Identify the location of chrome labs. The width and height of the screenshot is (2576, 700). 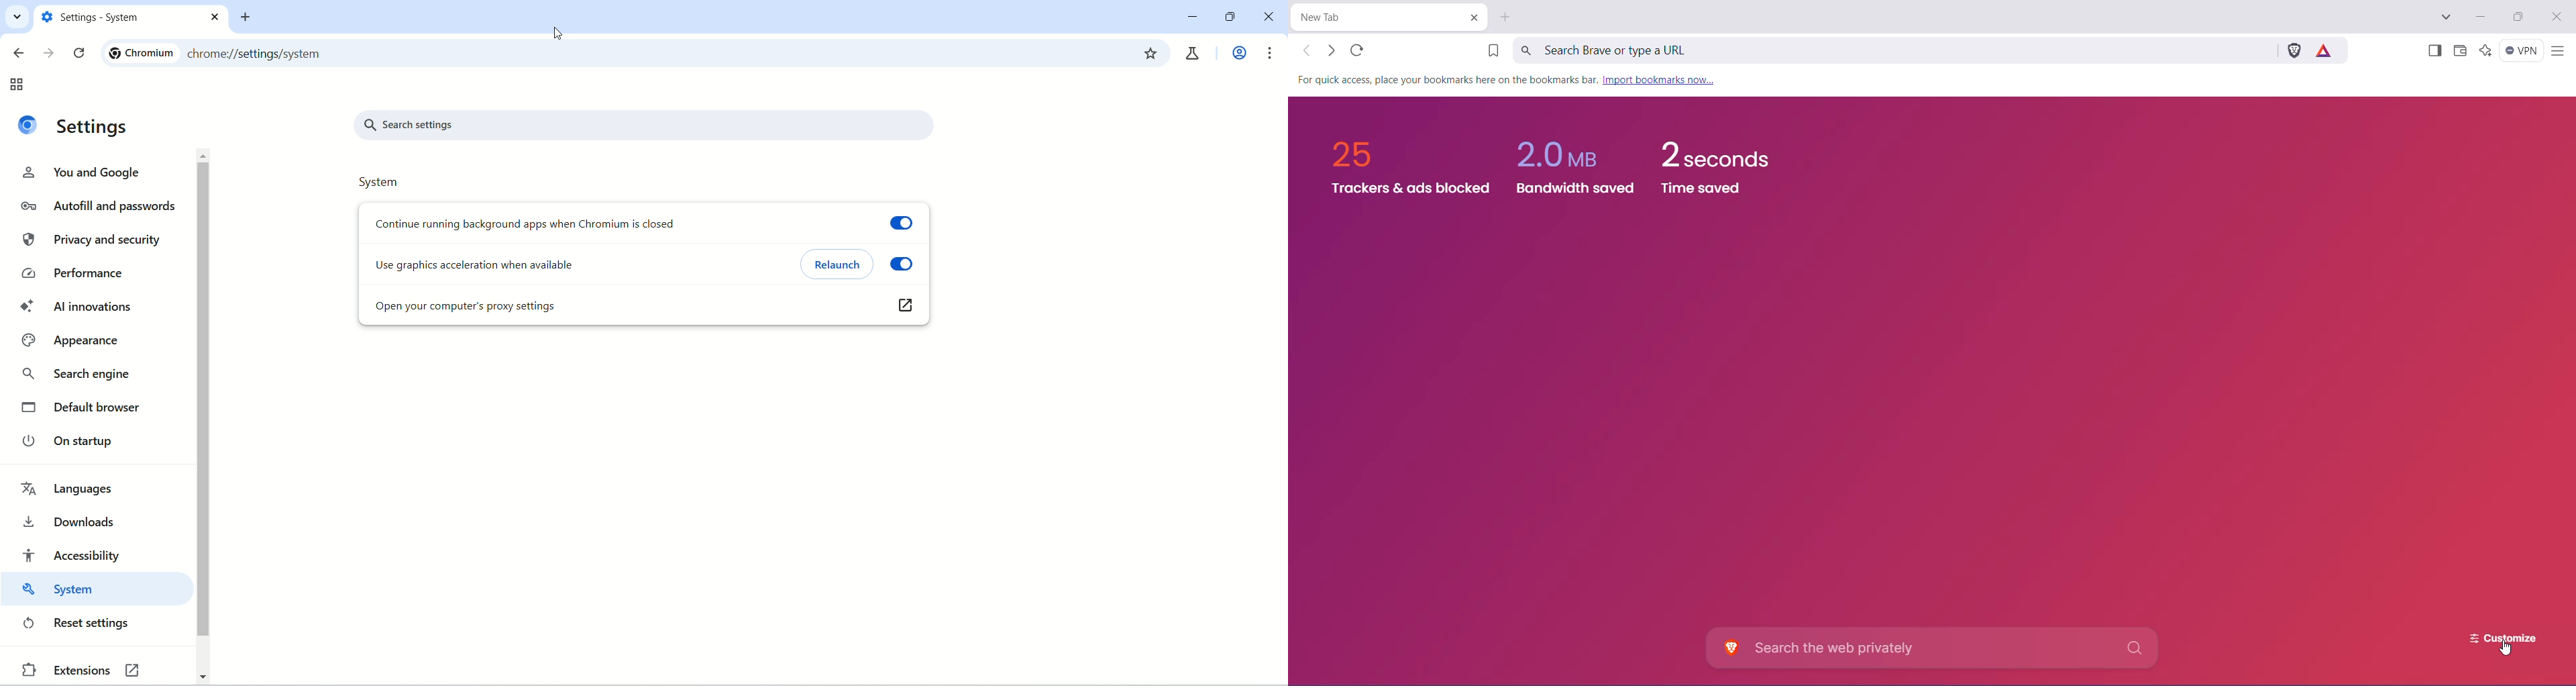
(1195, 51).